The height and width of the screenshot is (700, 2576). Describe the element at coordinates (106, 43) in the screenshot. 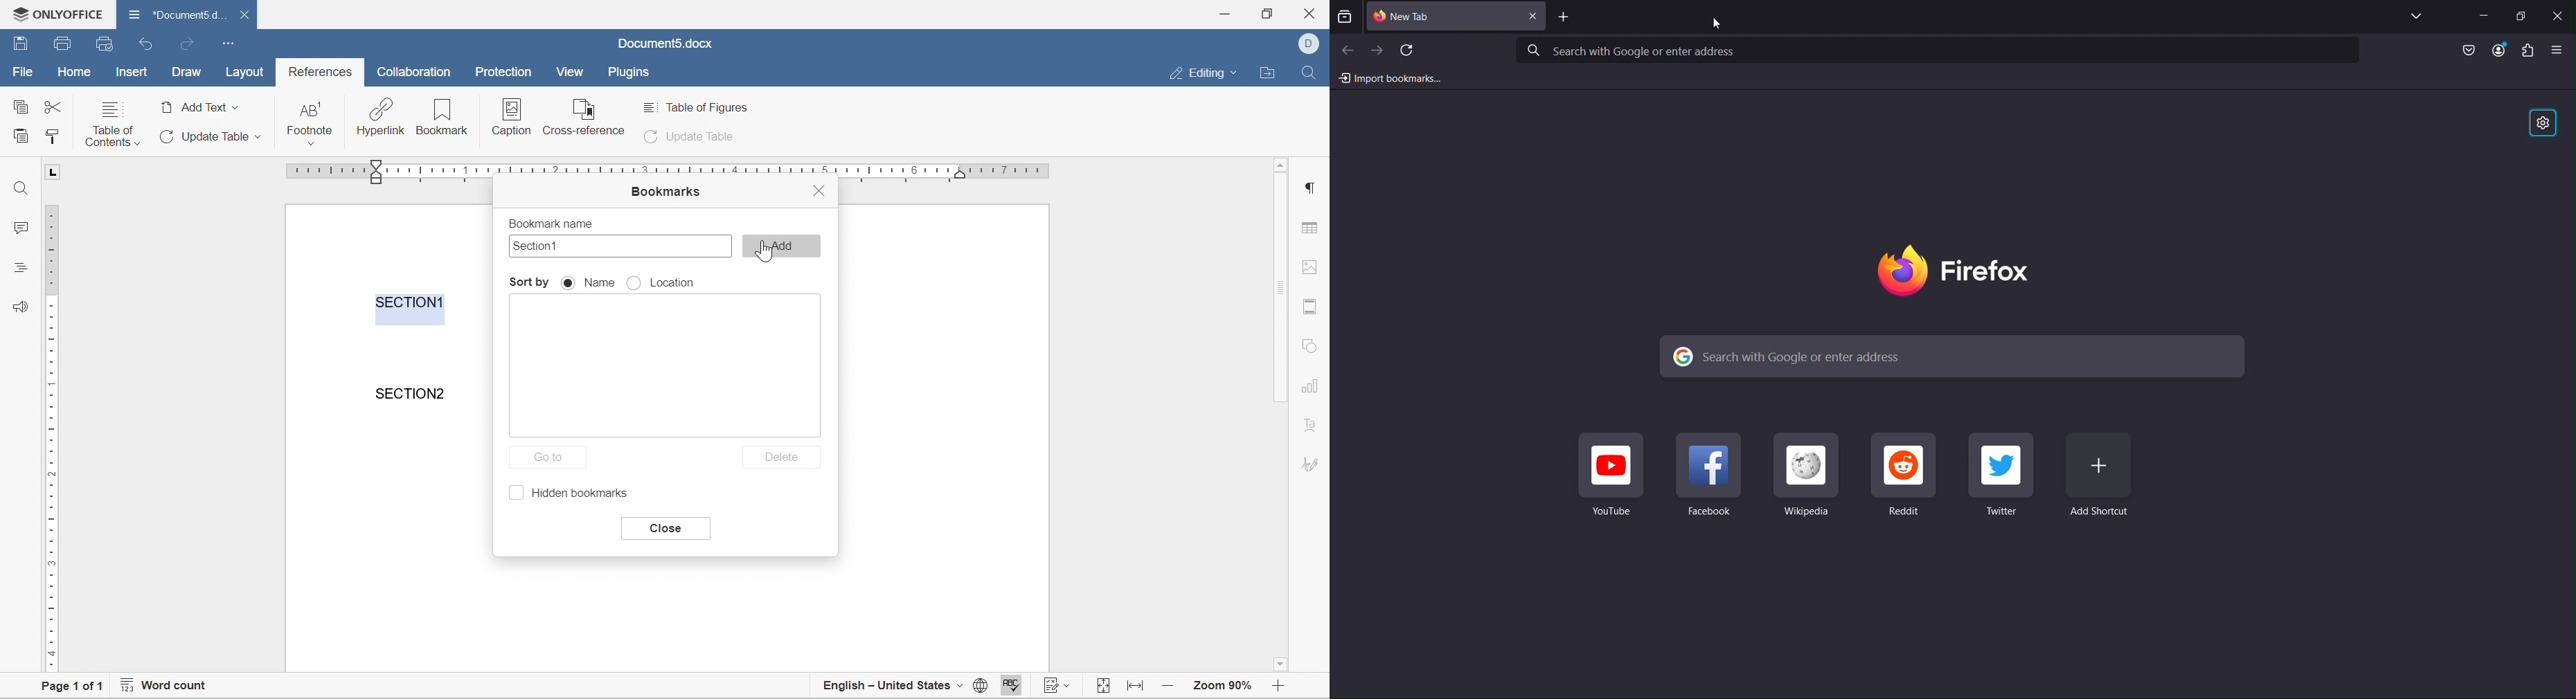

I see `quick print` at that location.